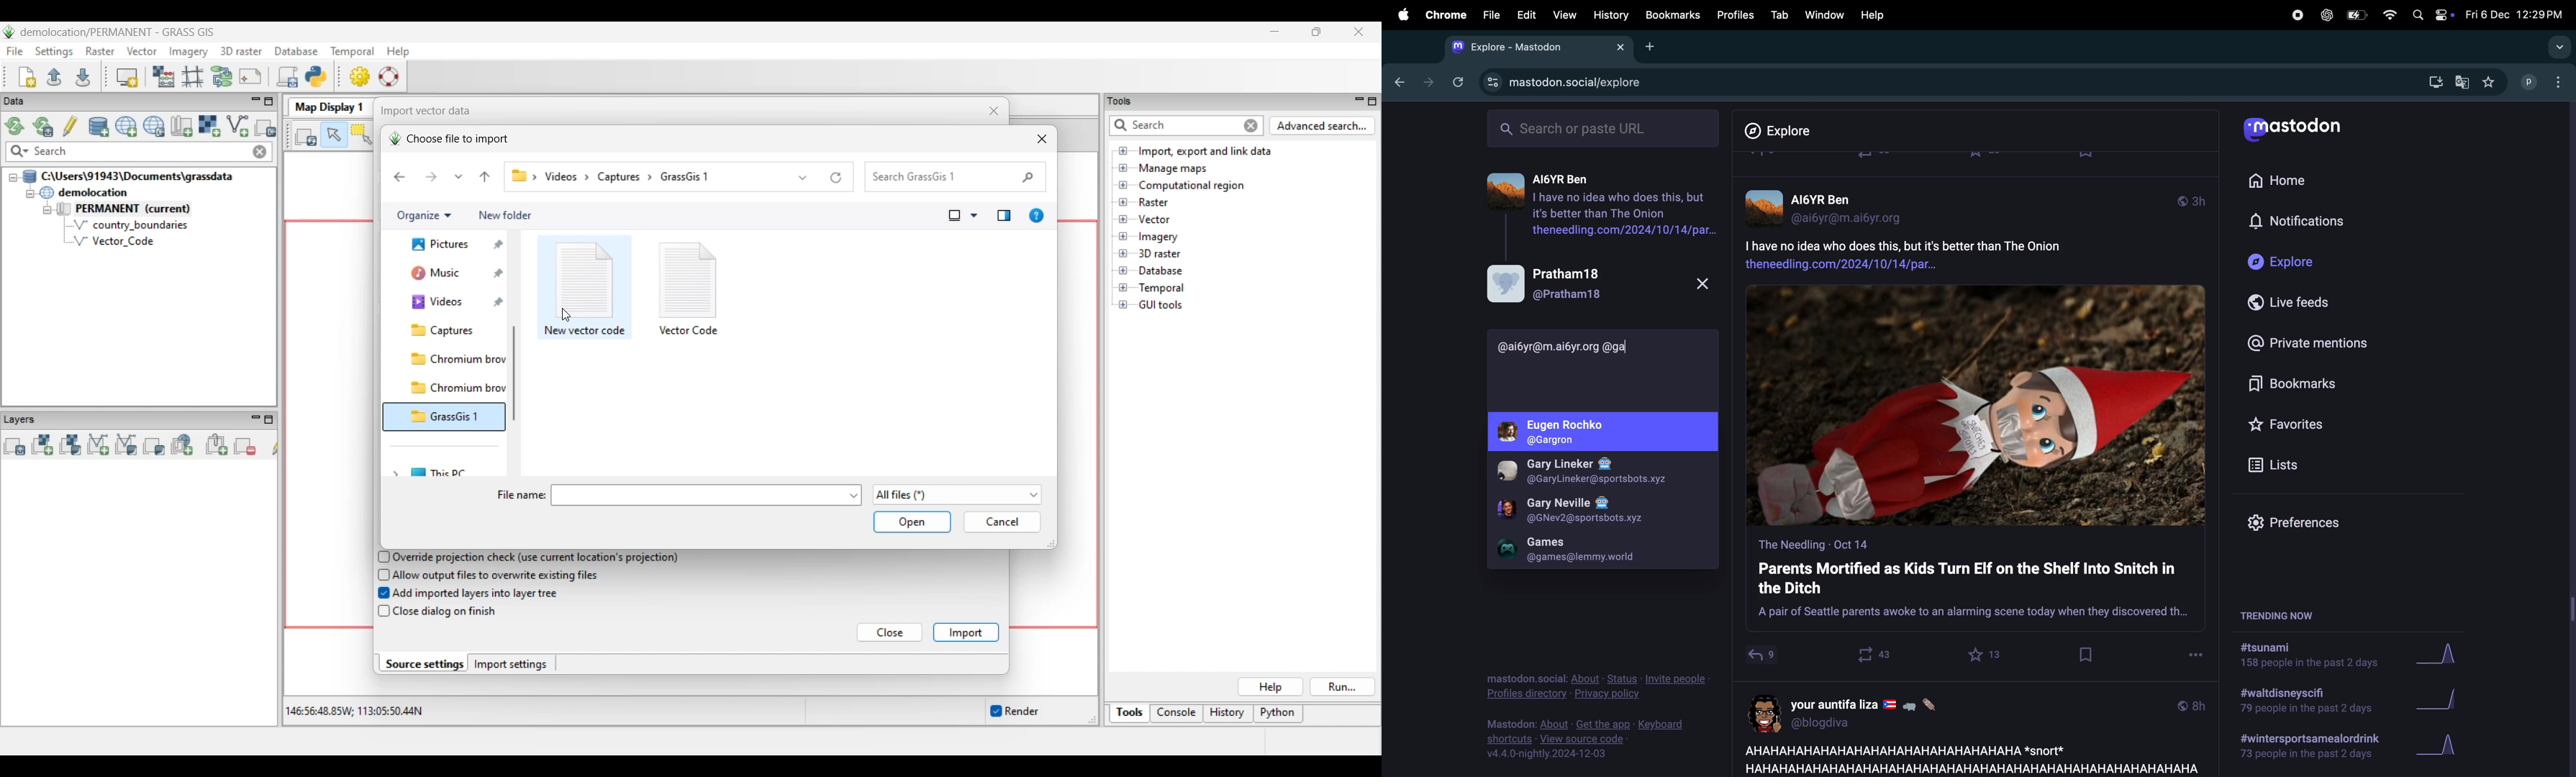  Describe the element at coordinates (1975, 583) in the screenshot. I see `post box` at that location.